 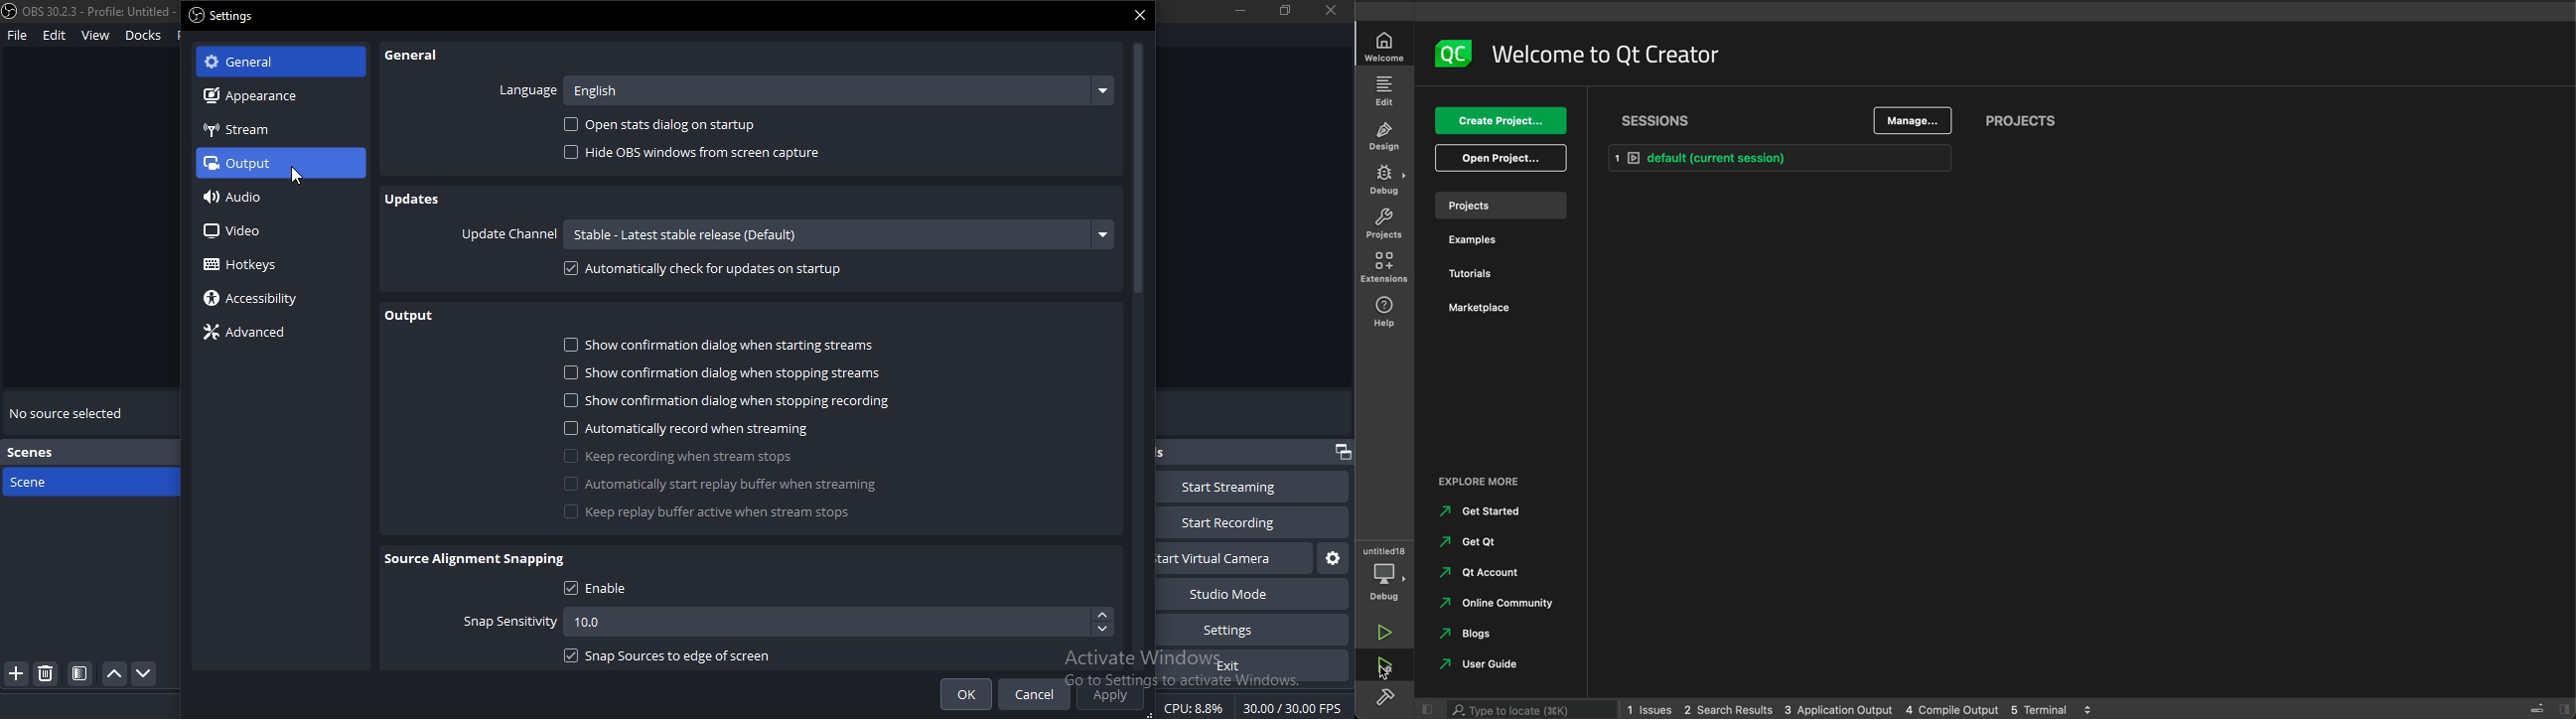 What do you see at coordinates (115, 674) in the screenshot?
I see `move scene up ` at bounding box center [115, 674].